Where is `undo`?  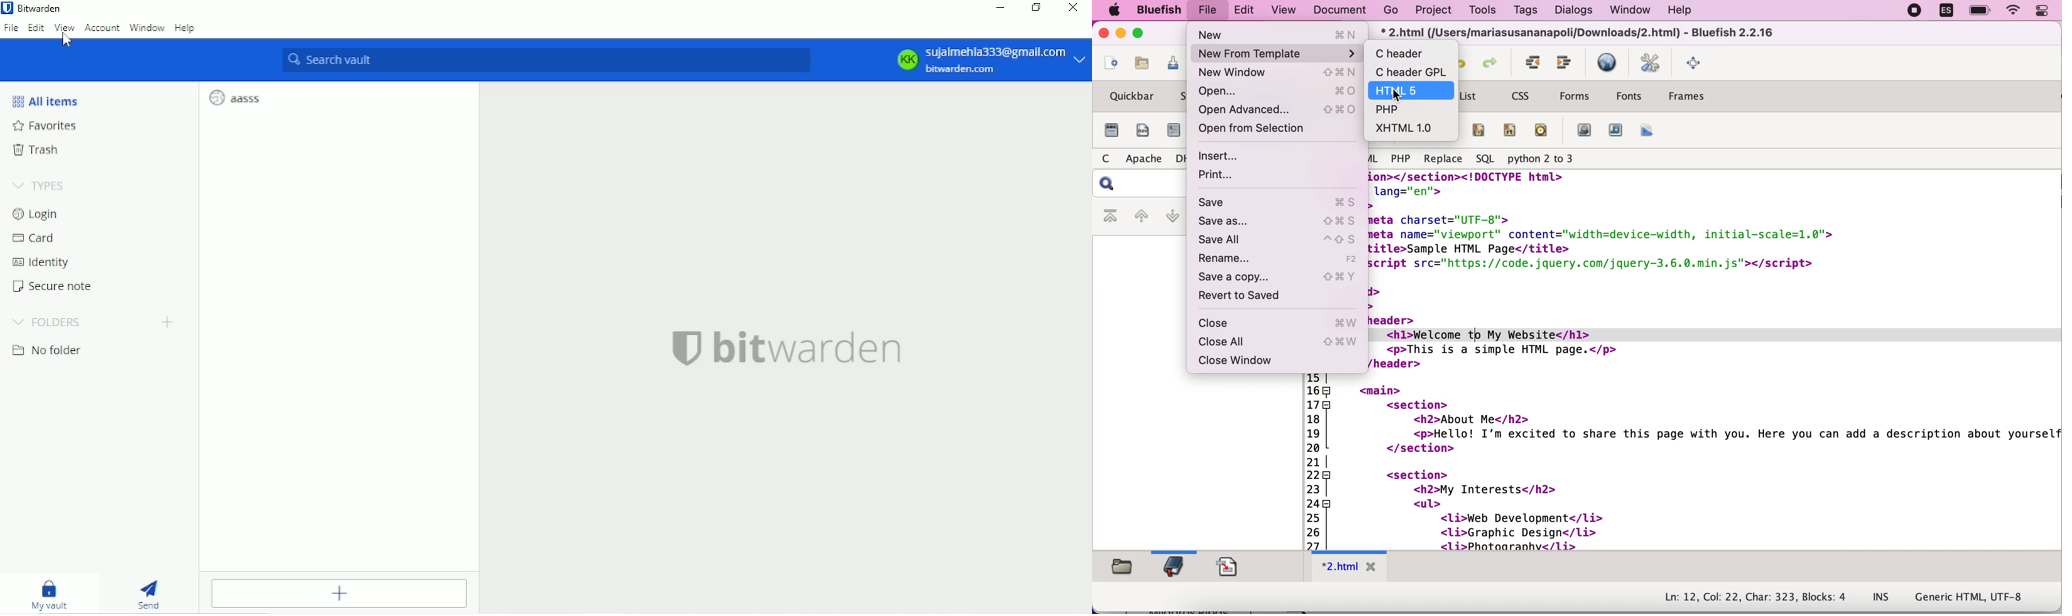
undo is located at coordinates (1465, 62).